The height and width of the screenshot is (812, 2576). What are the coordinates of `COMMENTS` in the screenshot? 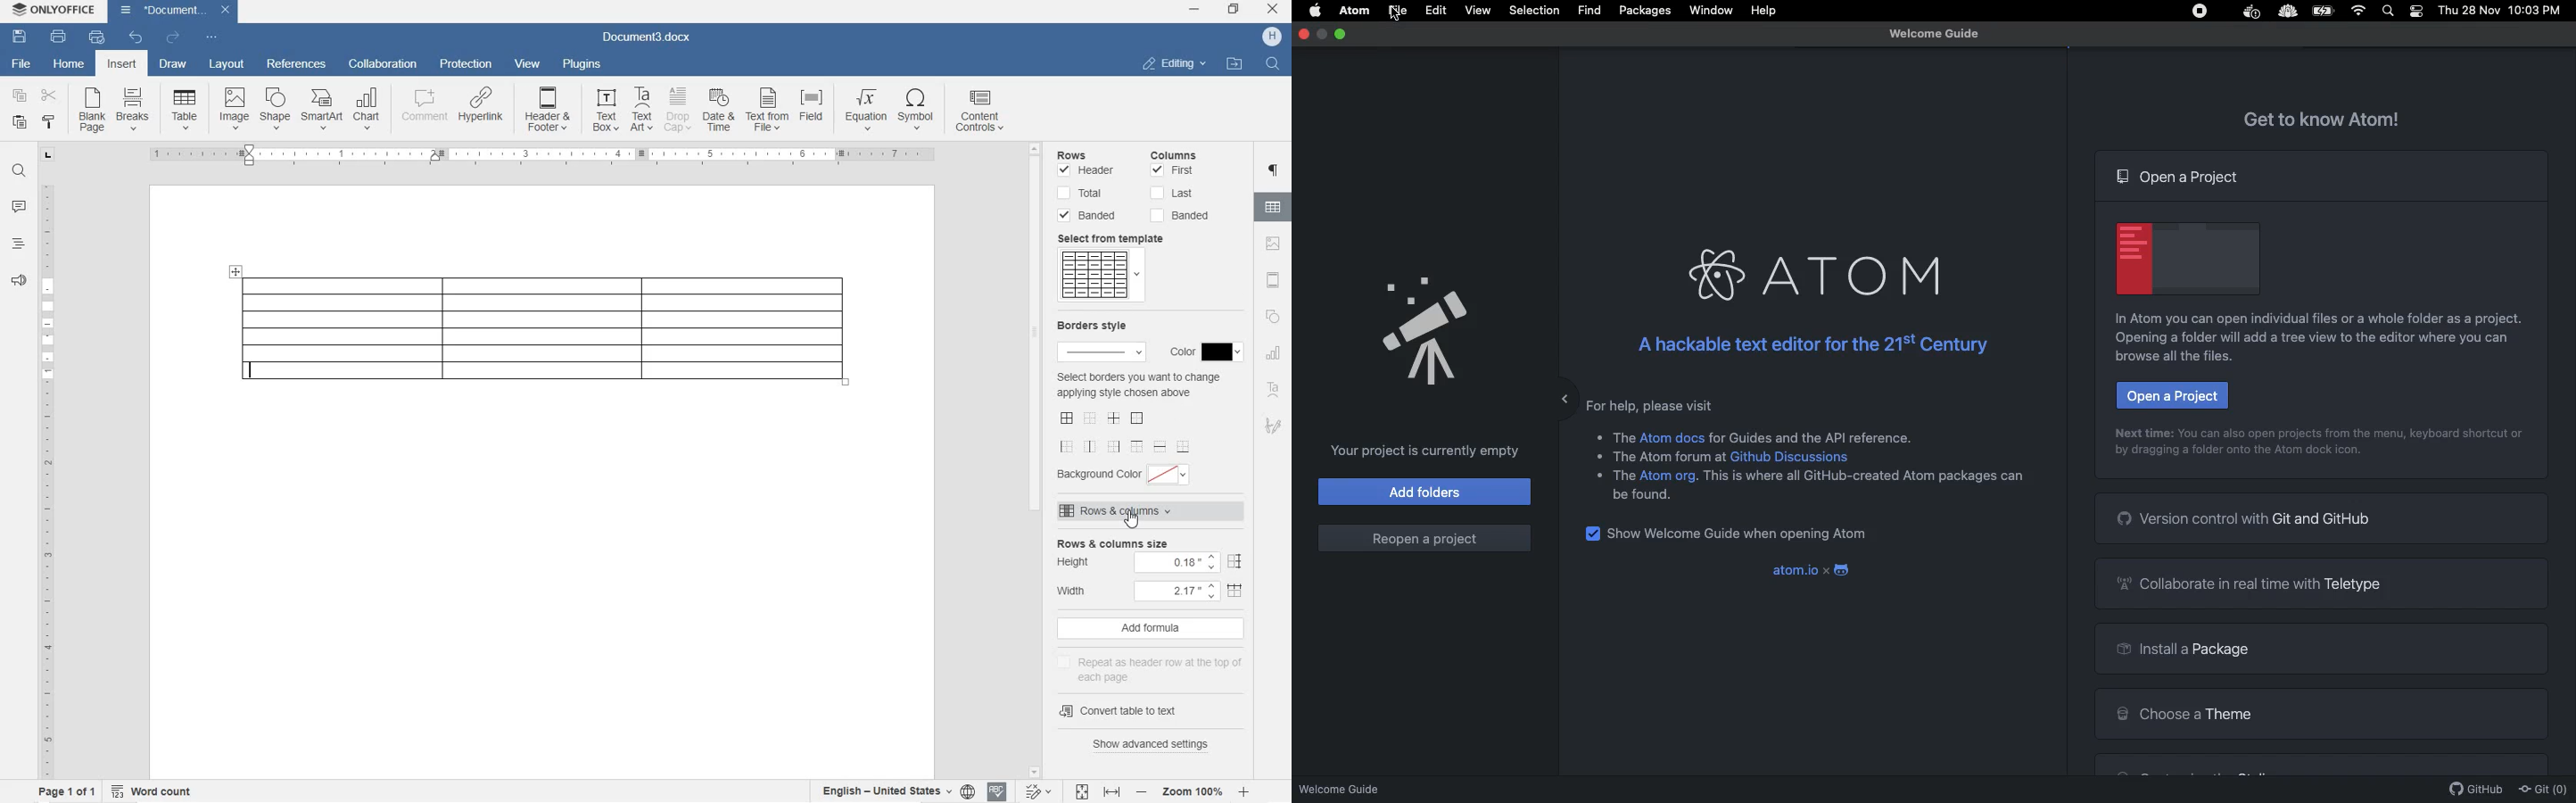 It's located at (20, 208).